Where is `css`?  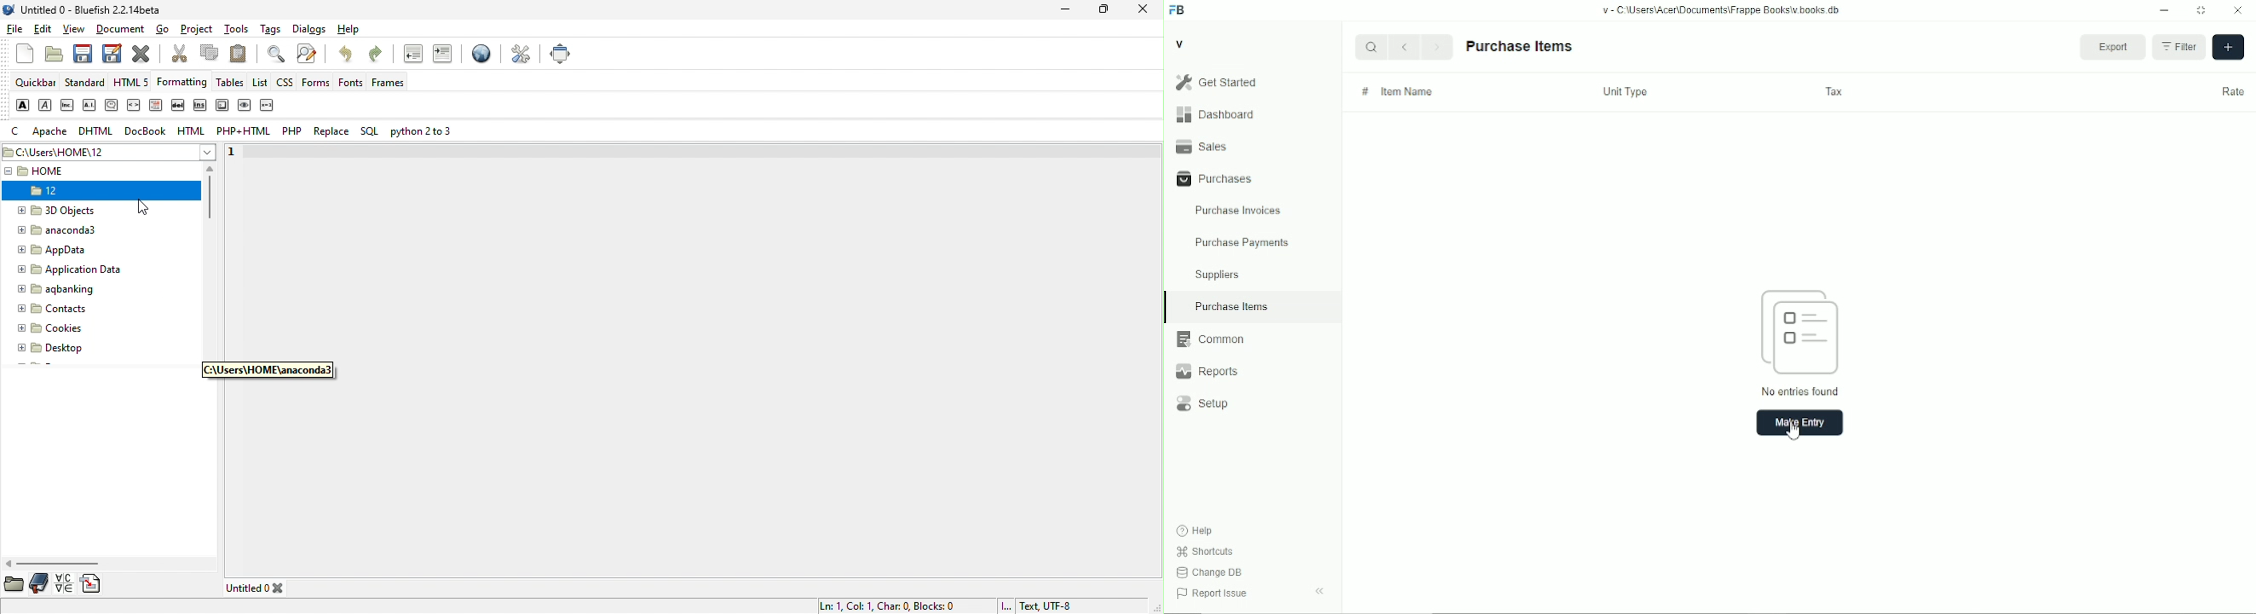 css is located at coordinates (287, 83).